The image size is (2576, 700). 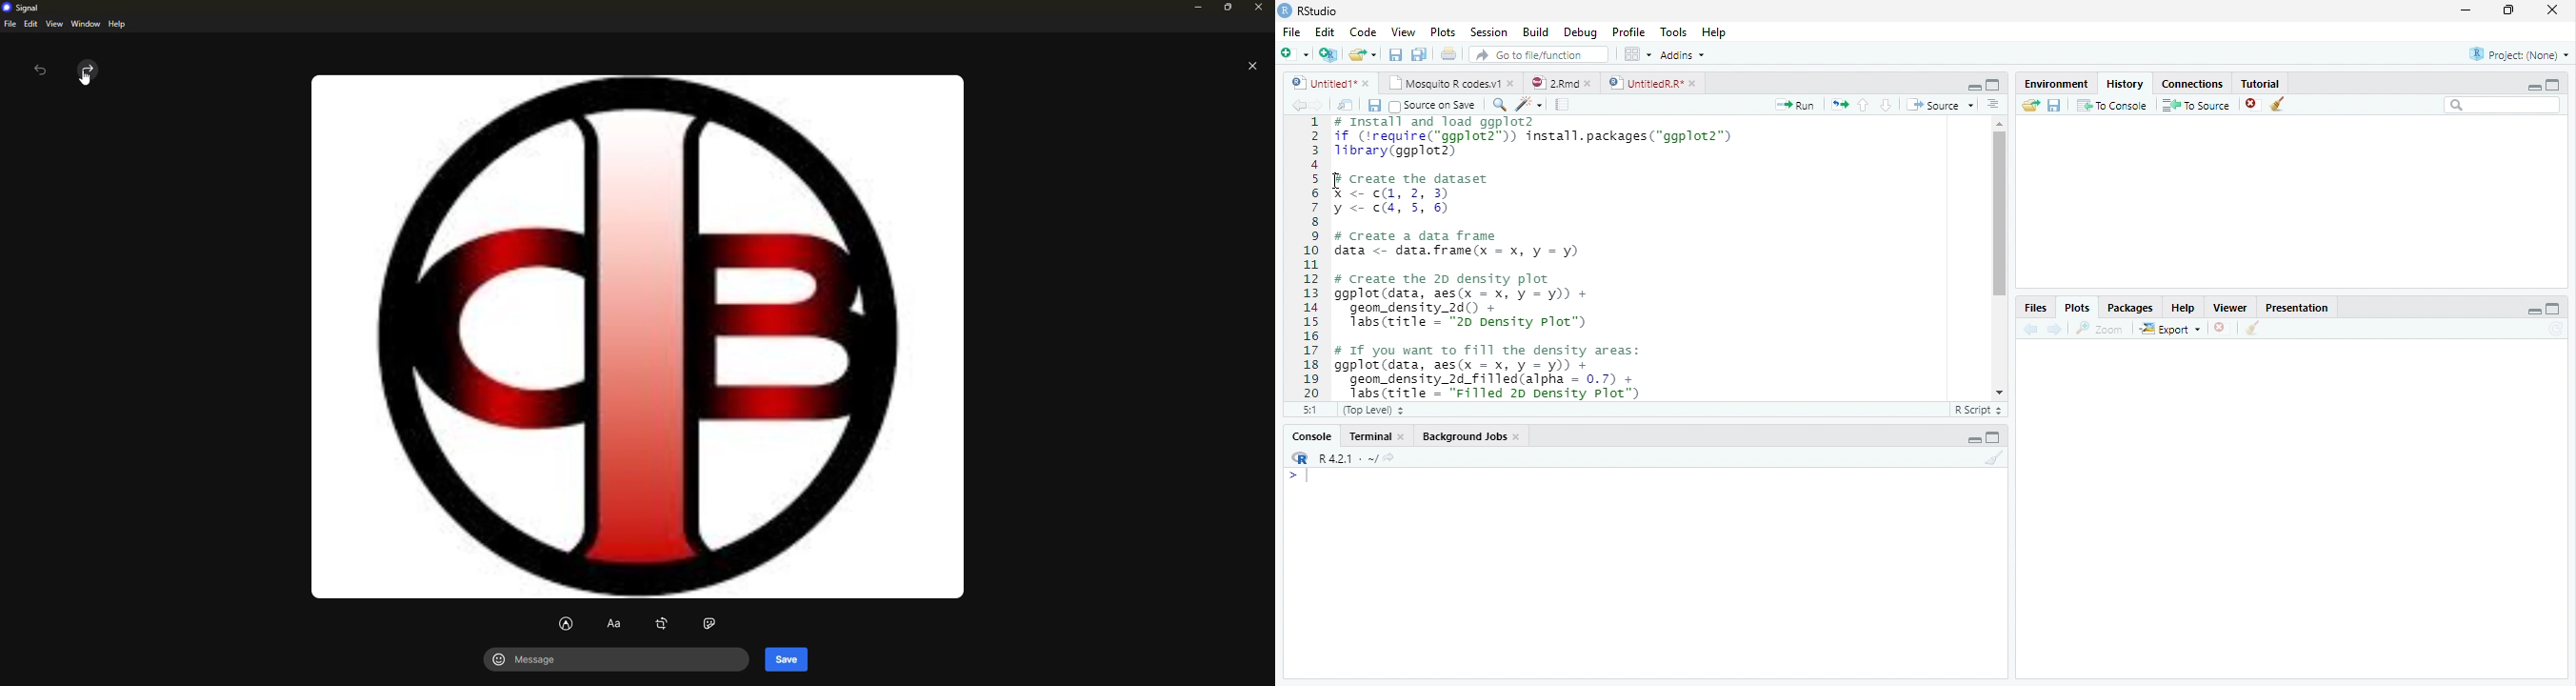 What do you see at coordinates (787, 659) in the screenshot?
I see `save` at bounding box center [787, 659].